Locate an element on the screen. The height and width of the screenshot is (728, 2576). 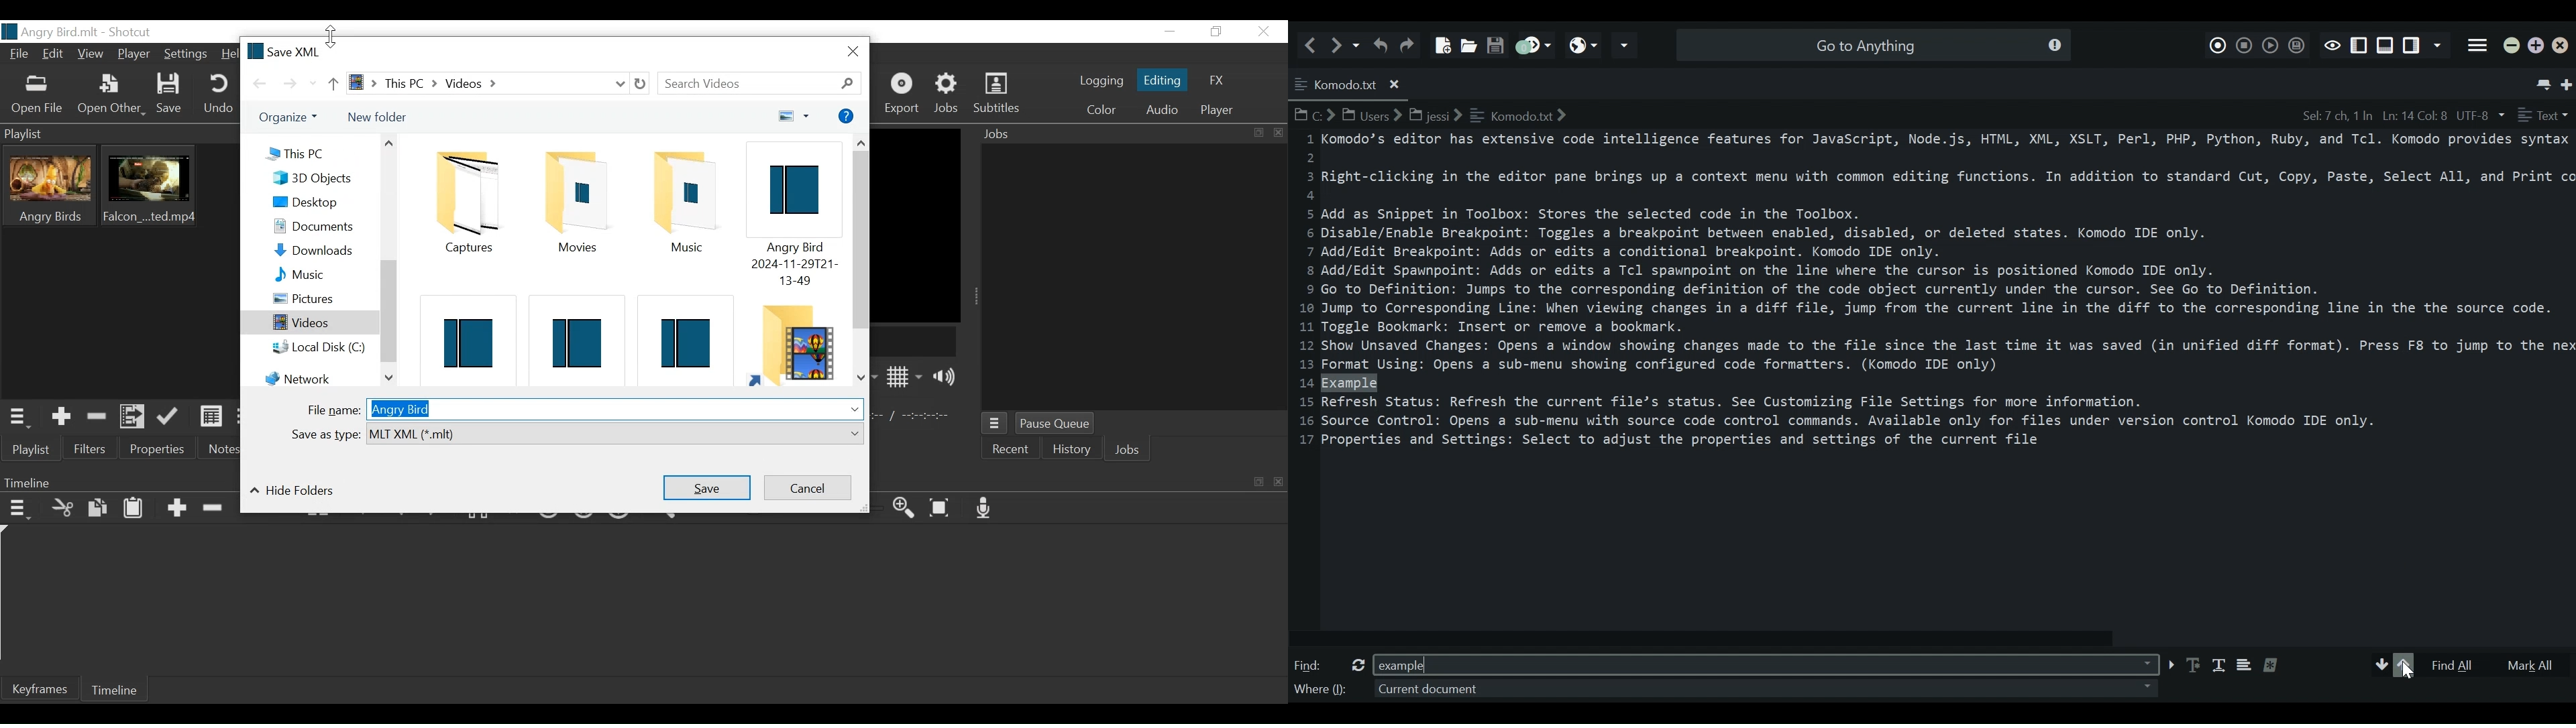
Other File is located at coordinates (108, 95).